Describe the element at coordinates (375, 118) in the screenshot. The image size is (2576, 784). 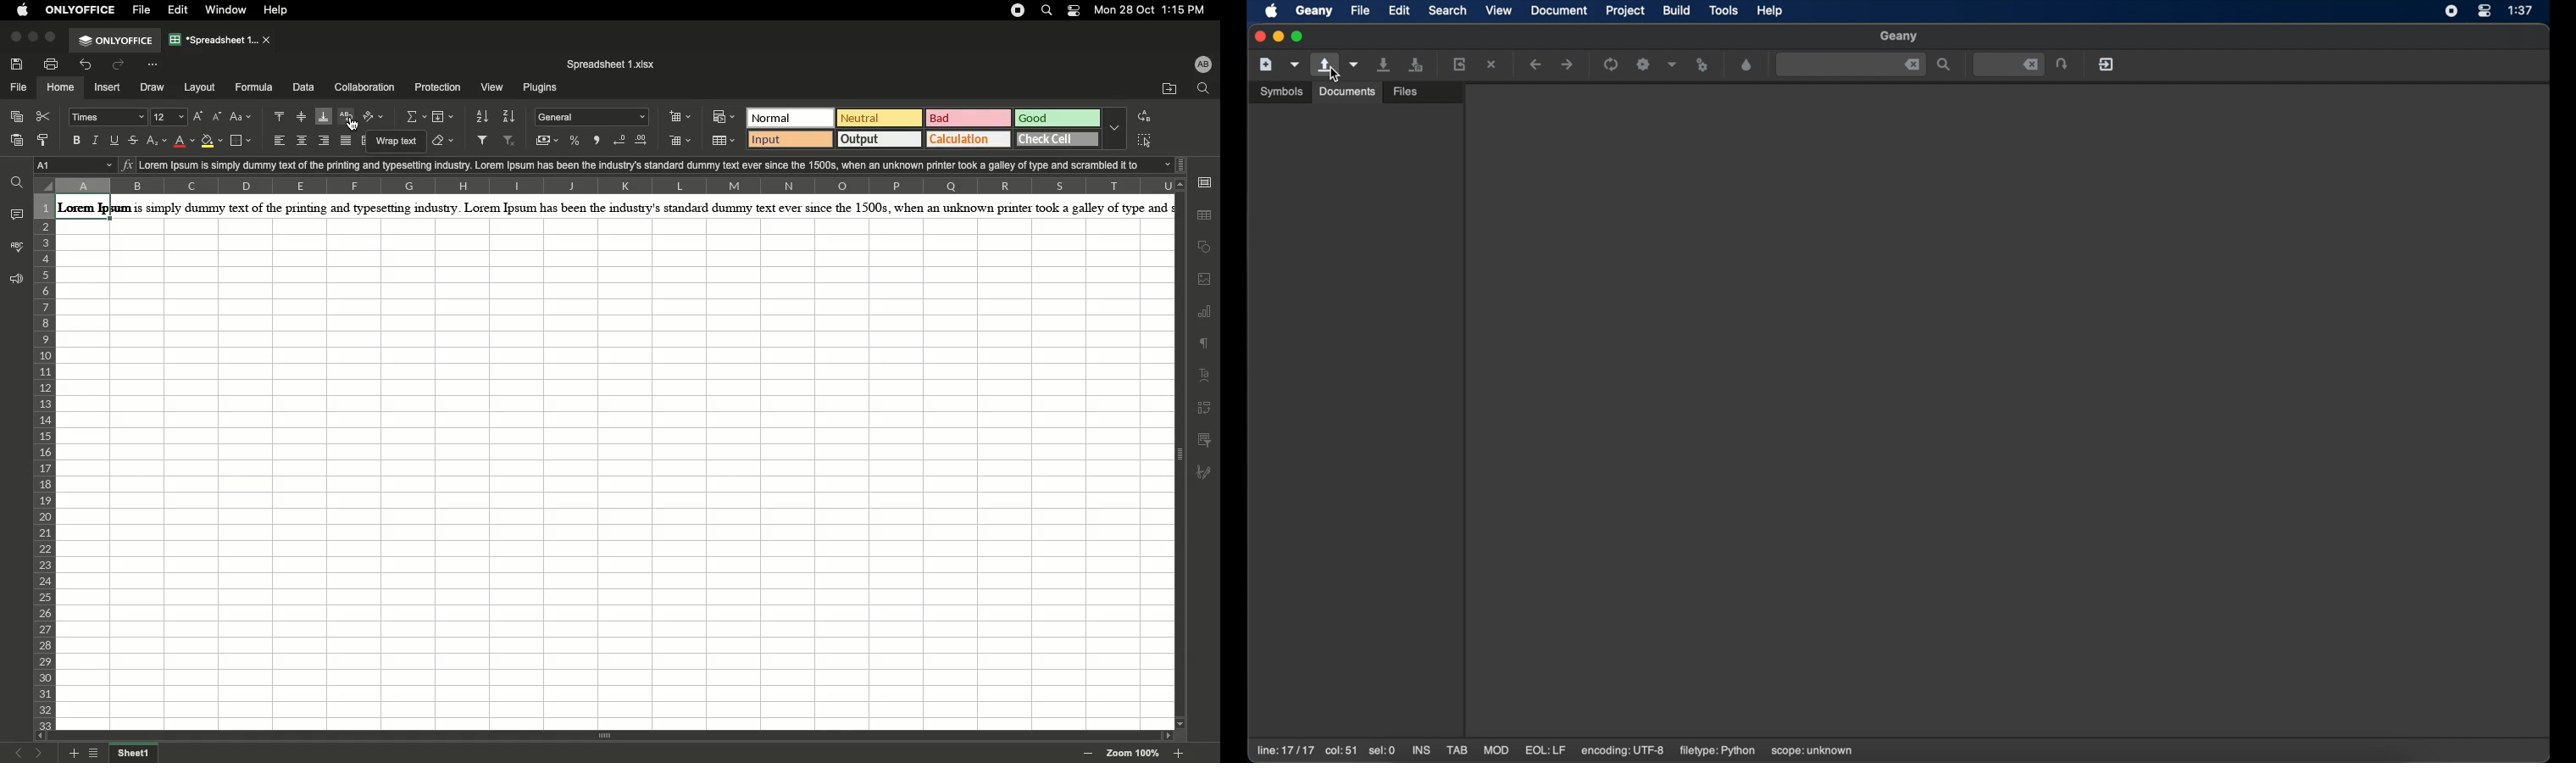
I see `Orientation` at that location.